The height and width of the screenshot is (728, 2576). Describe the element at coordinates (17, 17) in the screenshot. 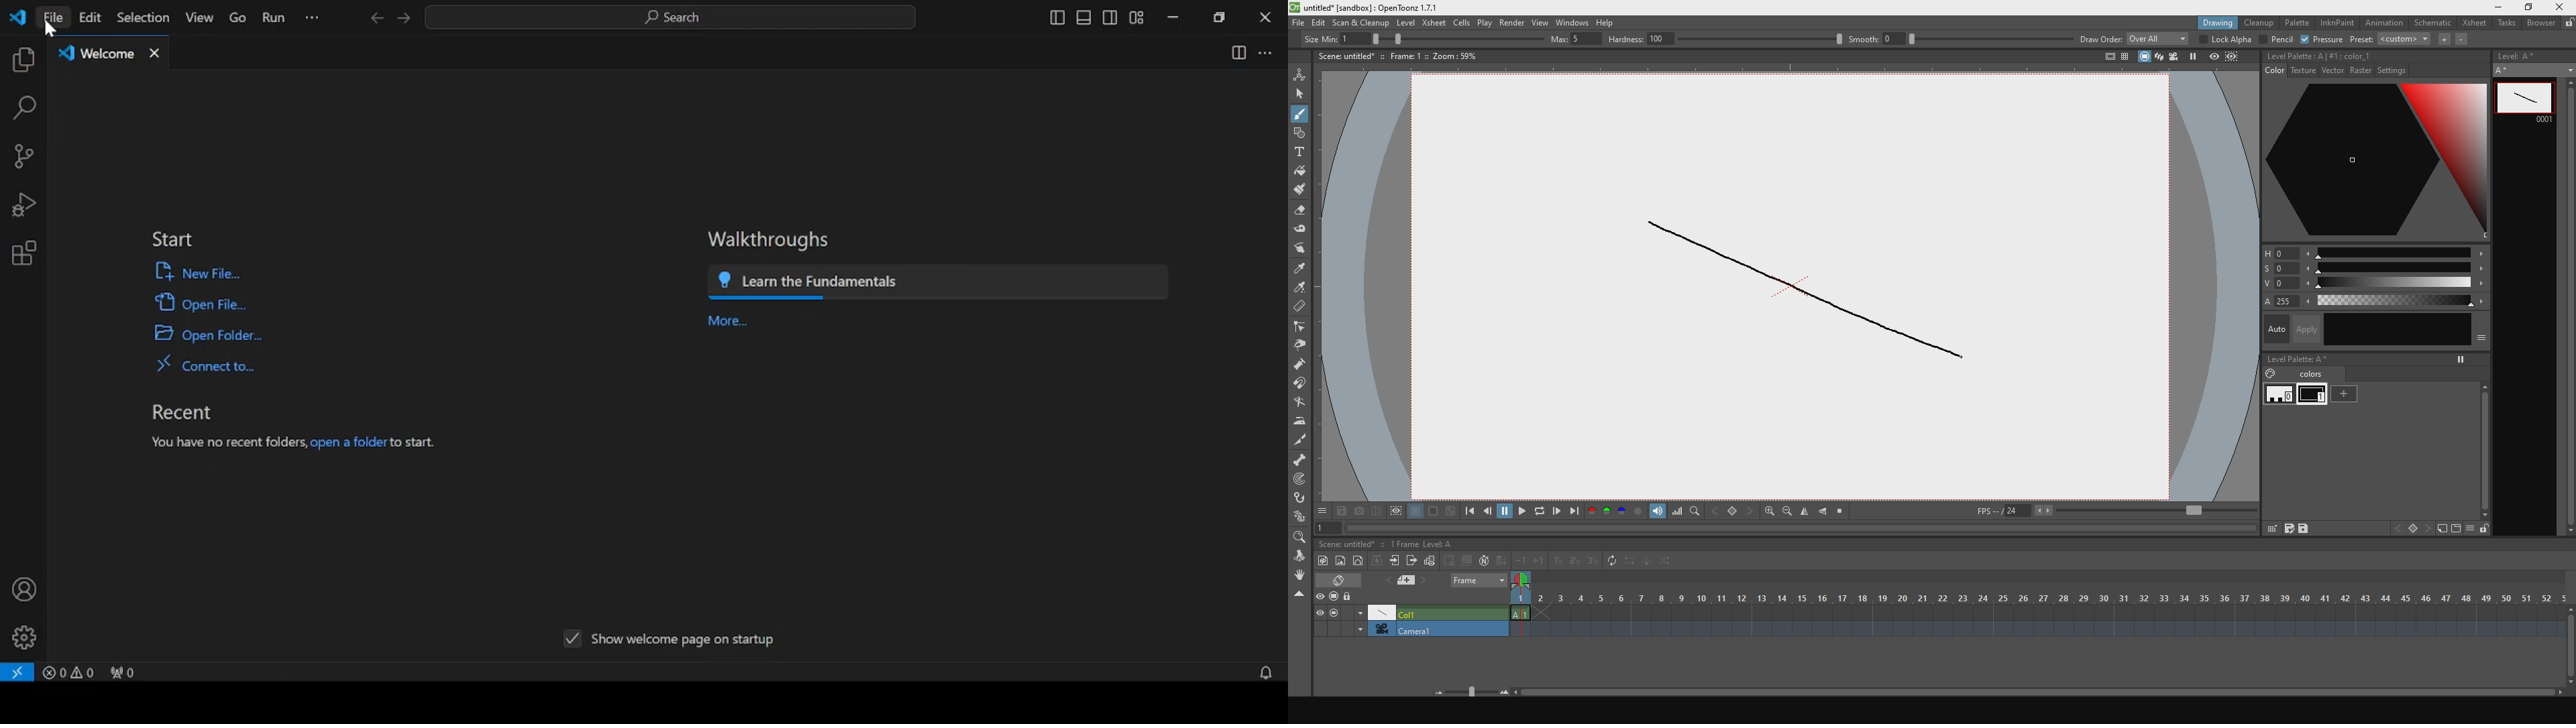

I see `vscode ` at that location.